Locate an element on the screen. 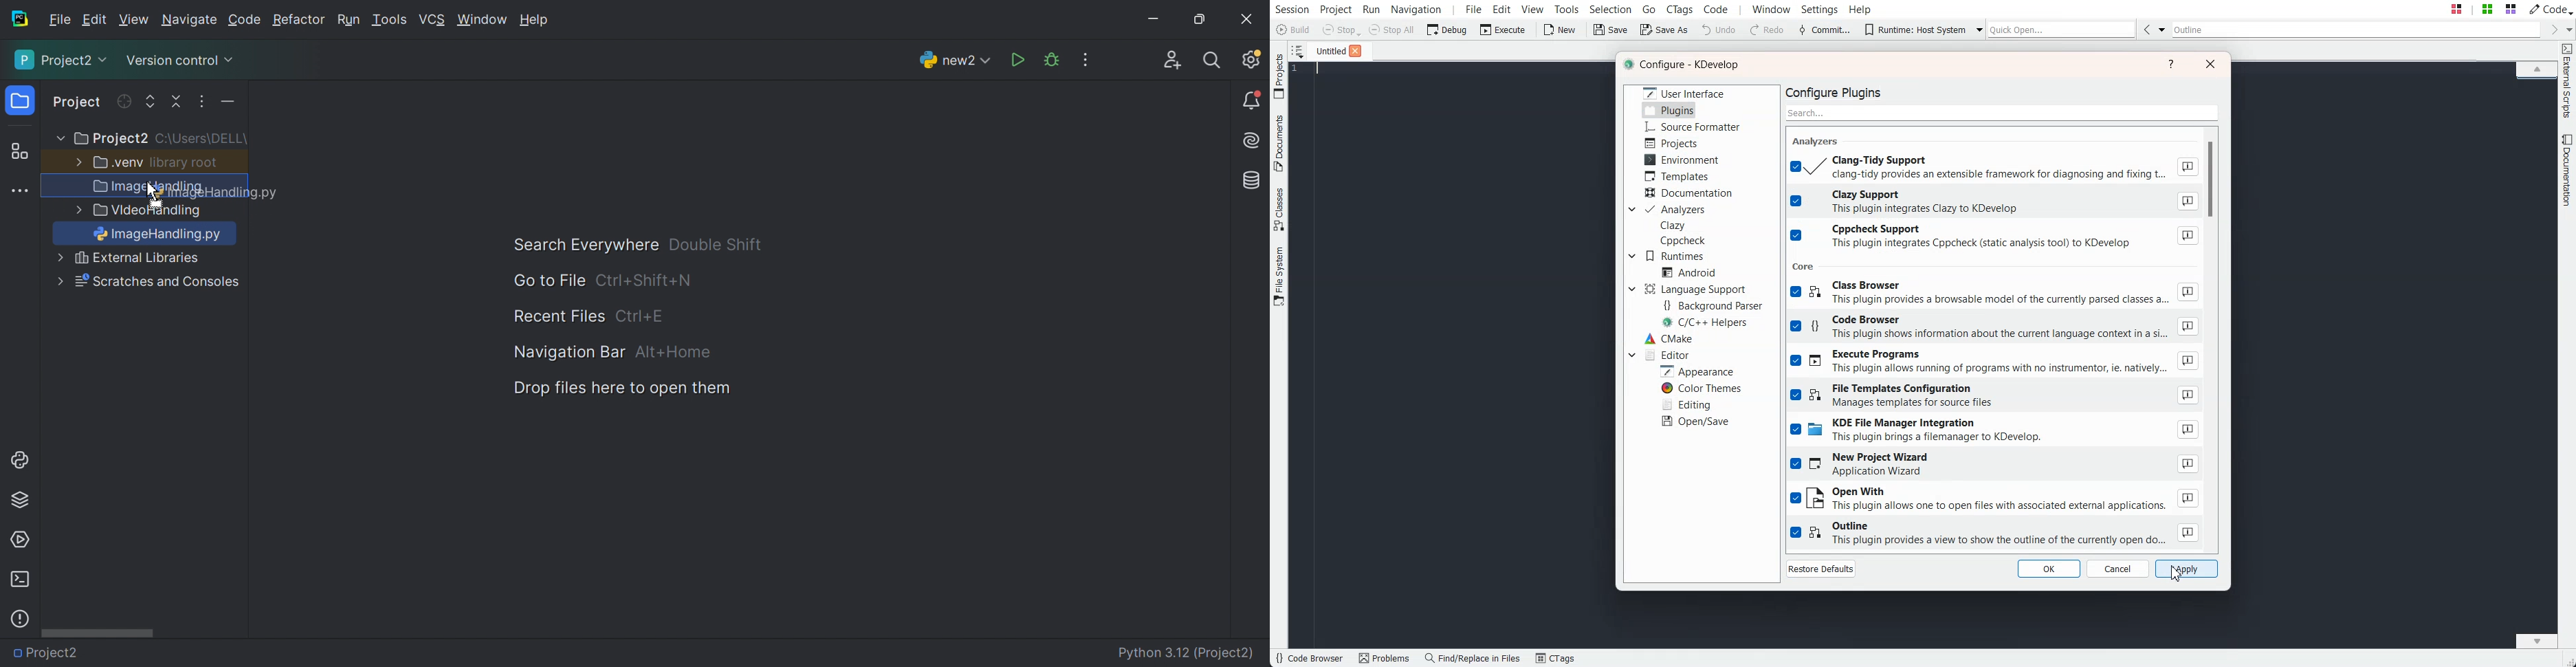 Image resolution: width=2576 pixels, height=672 pixels. Project is located at coordinates (78, 103).